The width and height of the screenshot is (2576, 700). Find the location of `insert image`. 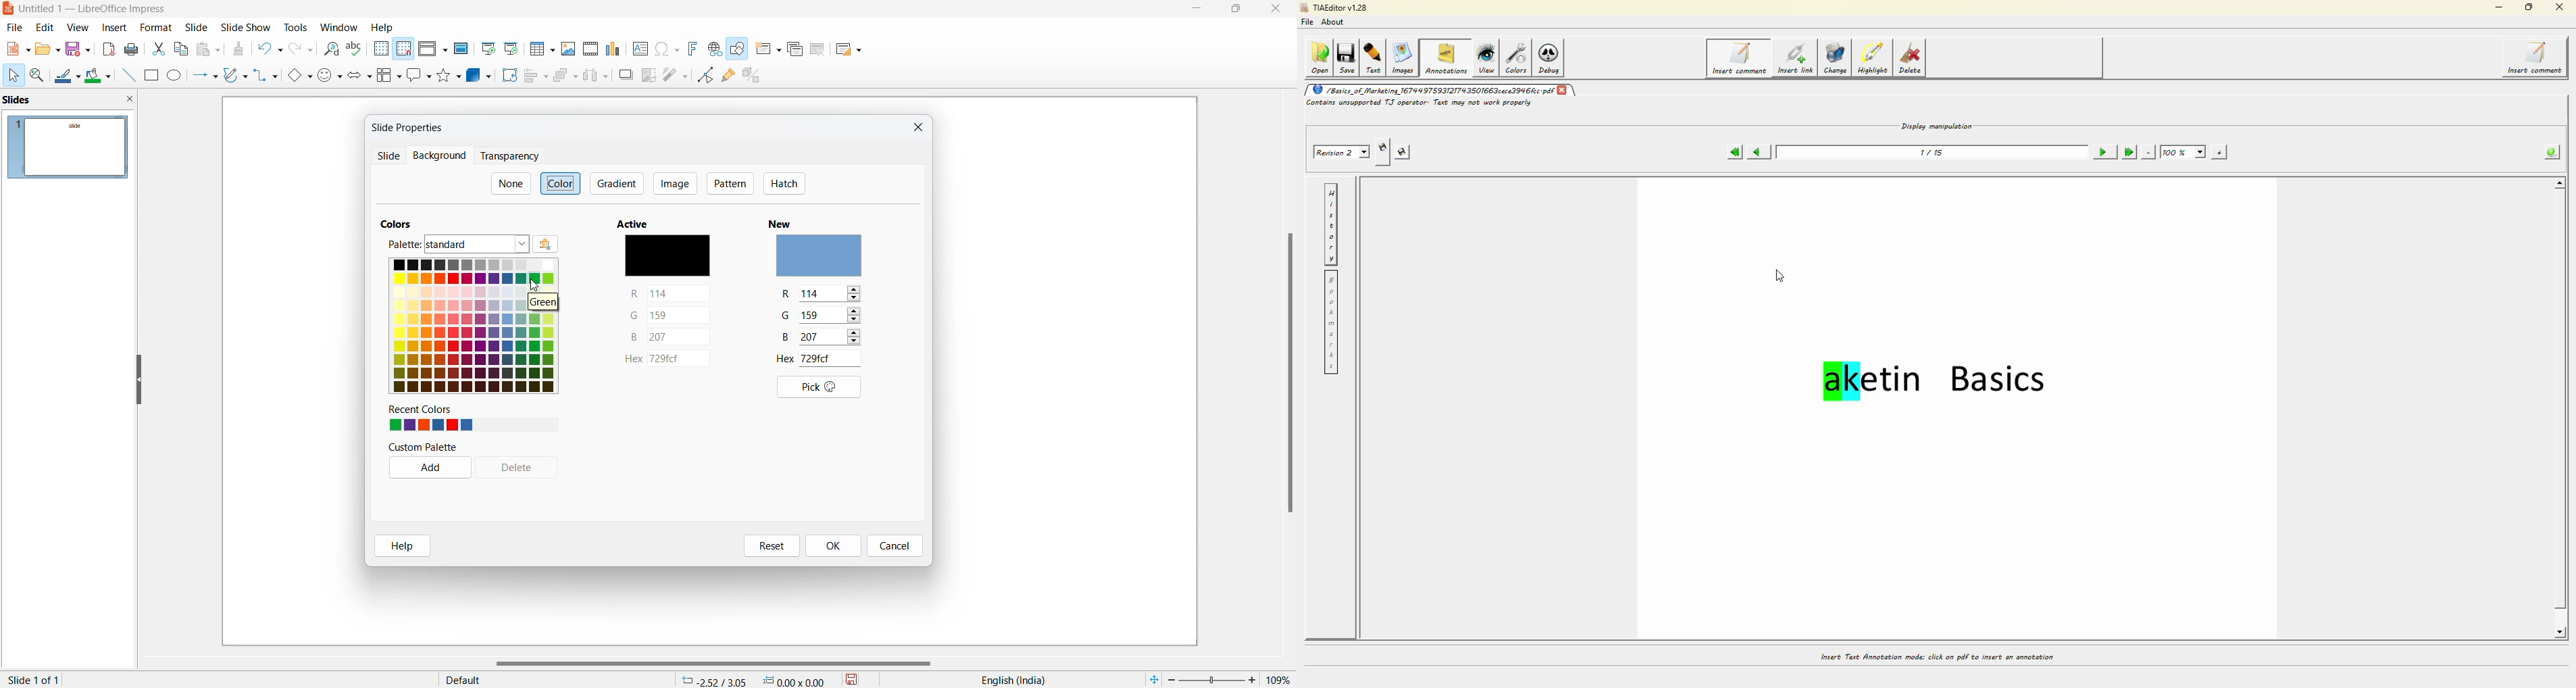

insert image is located at coordinates (569, 48).